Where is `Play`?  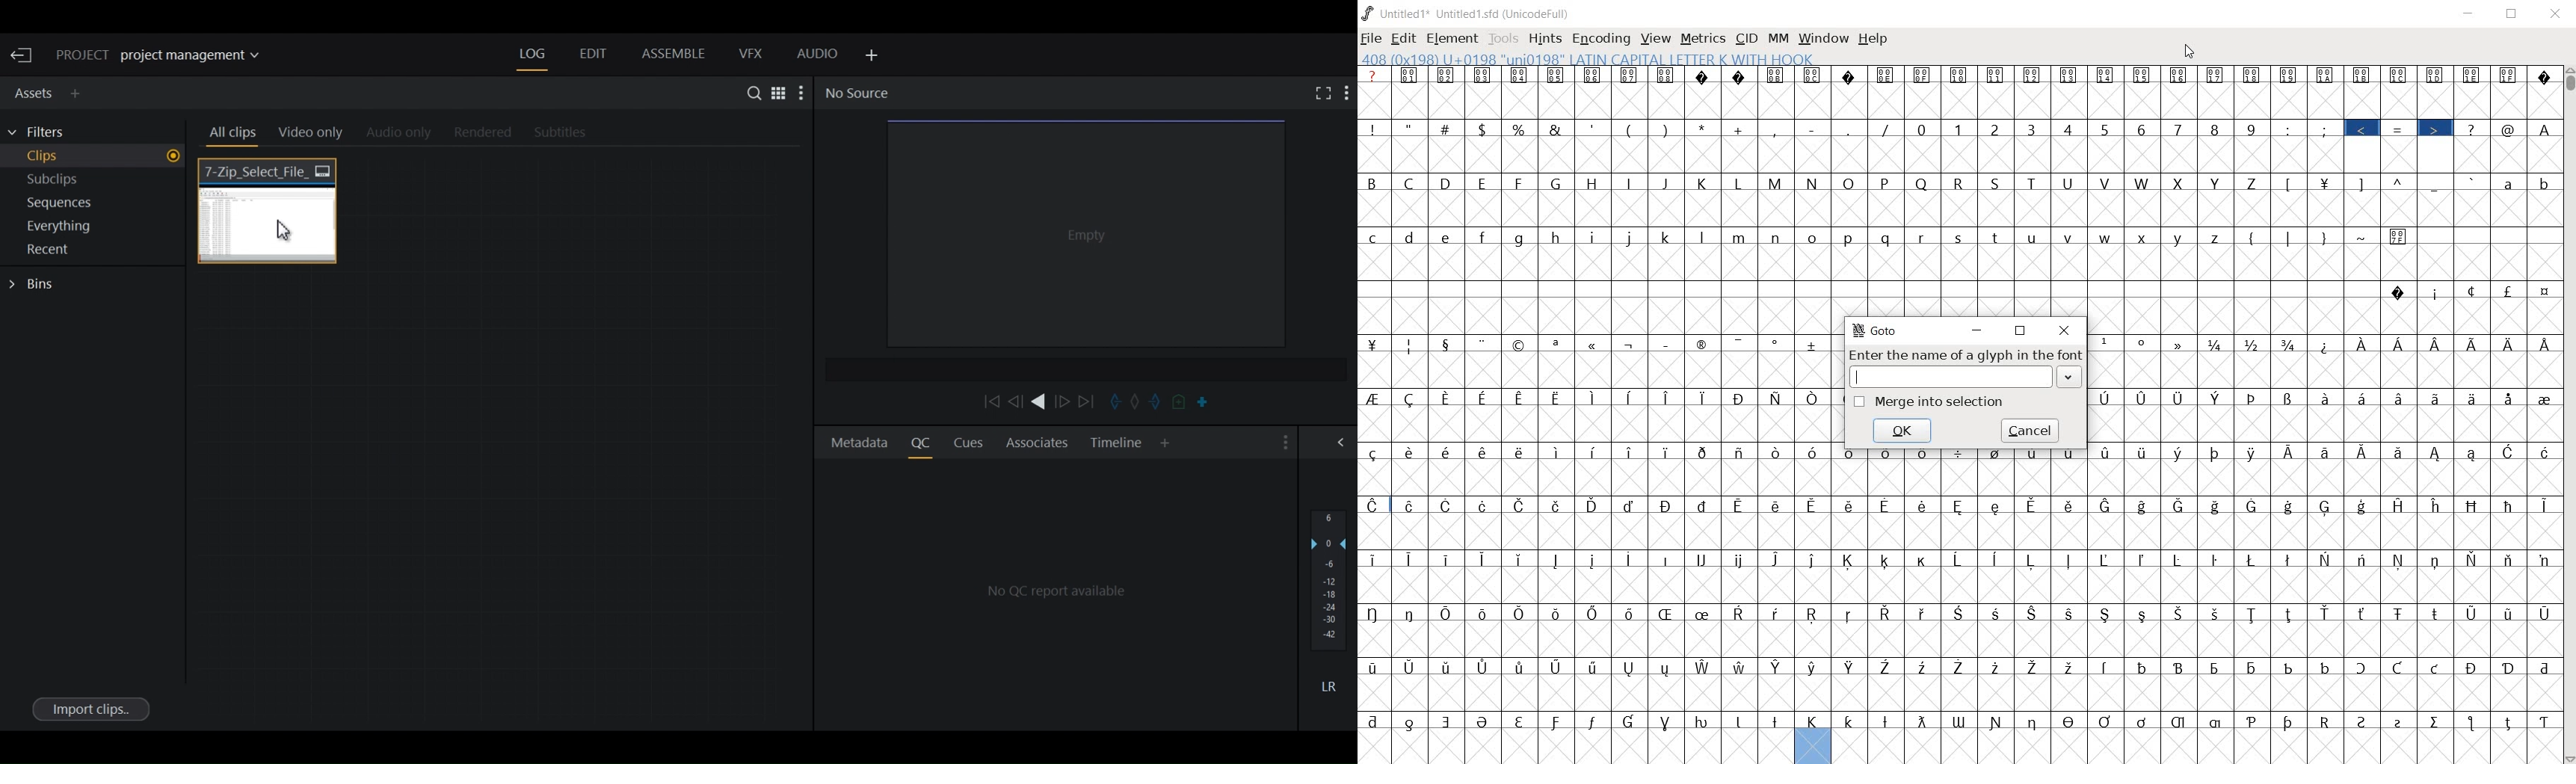 Play is located at coordinates (1038, 401).